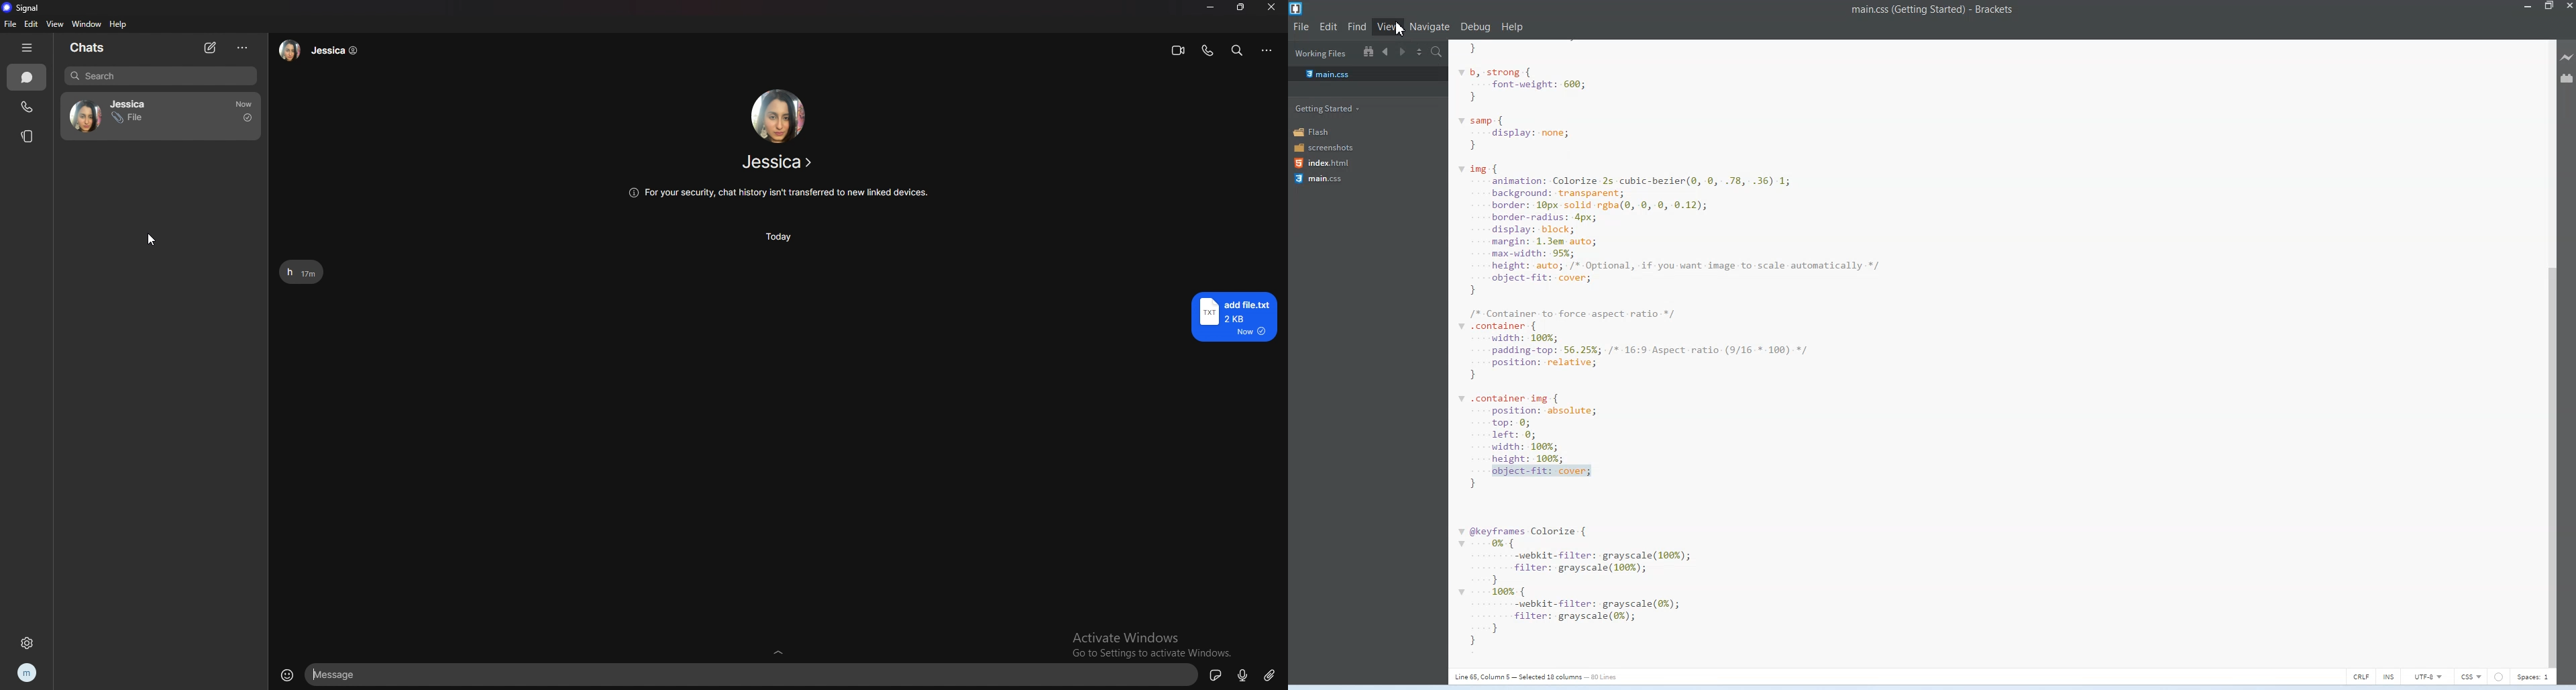 This screenshot has width=2576, height=700. I want to click on Debug, so click(1475, 27).